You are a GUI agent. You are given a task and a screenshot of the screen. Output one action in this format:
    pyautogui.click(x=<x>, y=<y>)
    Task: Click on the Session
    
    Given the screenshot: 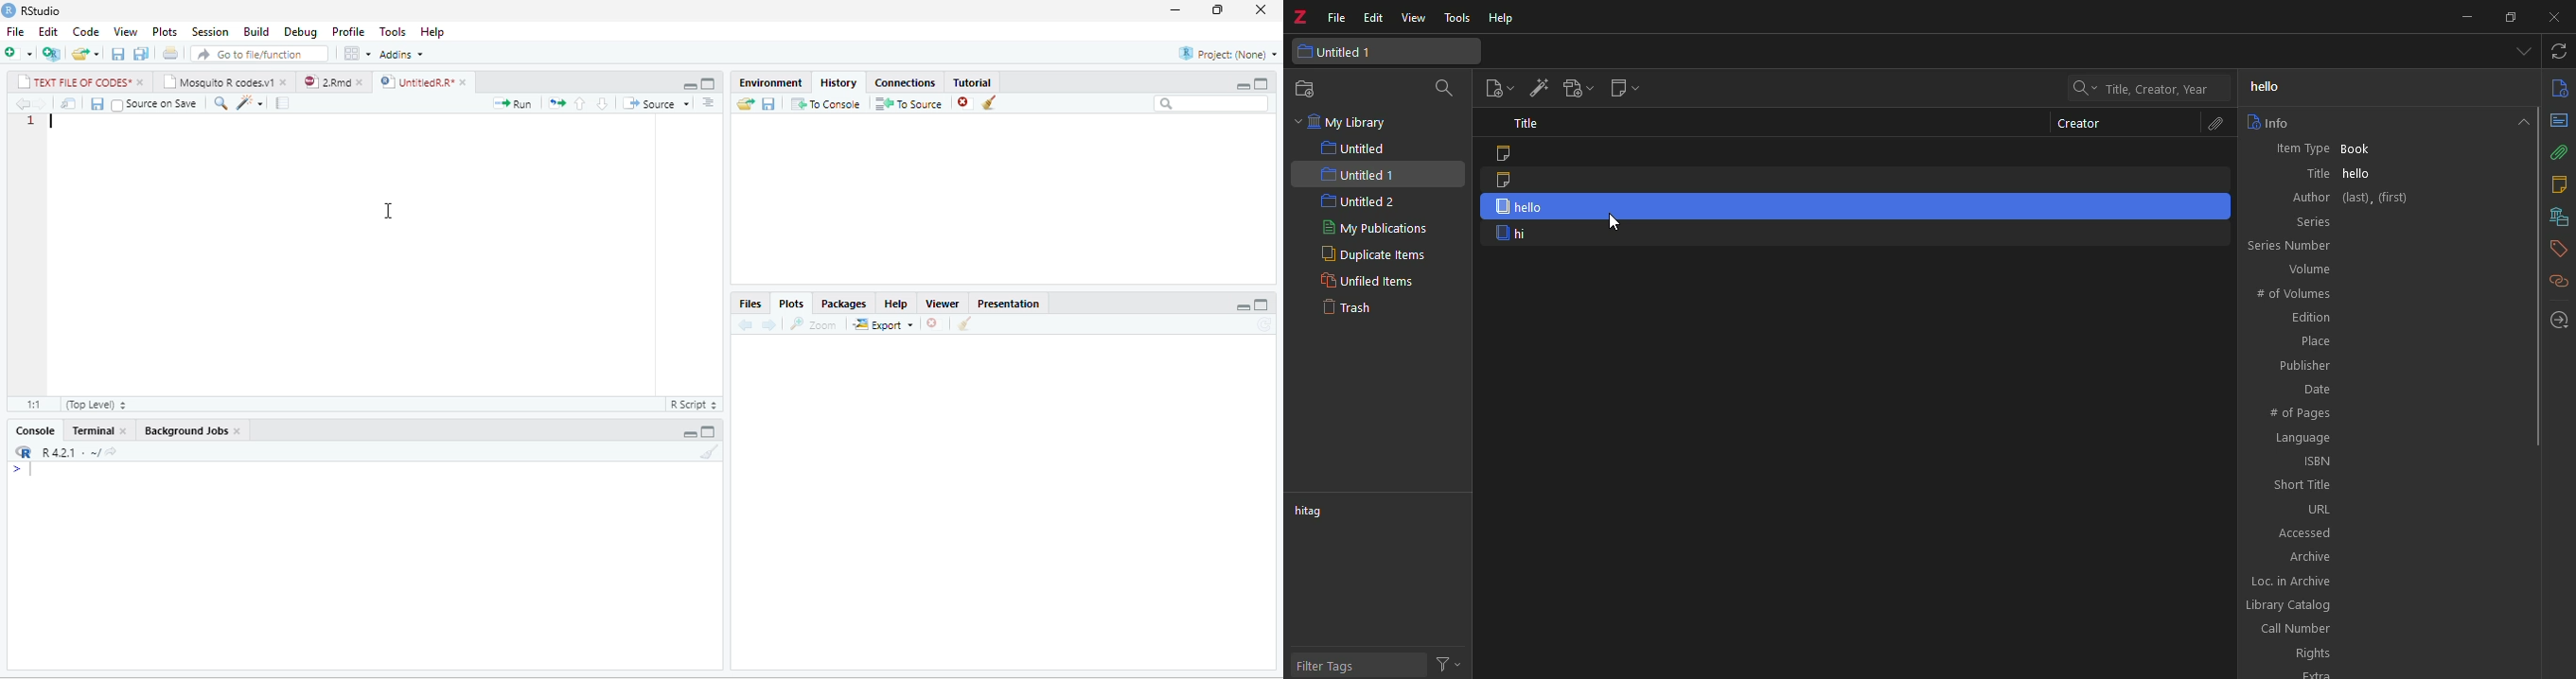 What is the action you would take?
    pyautogui.click(x=211, y=31)
    